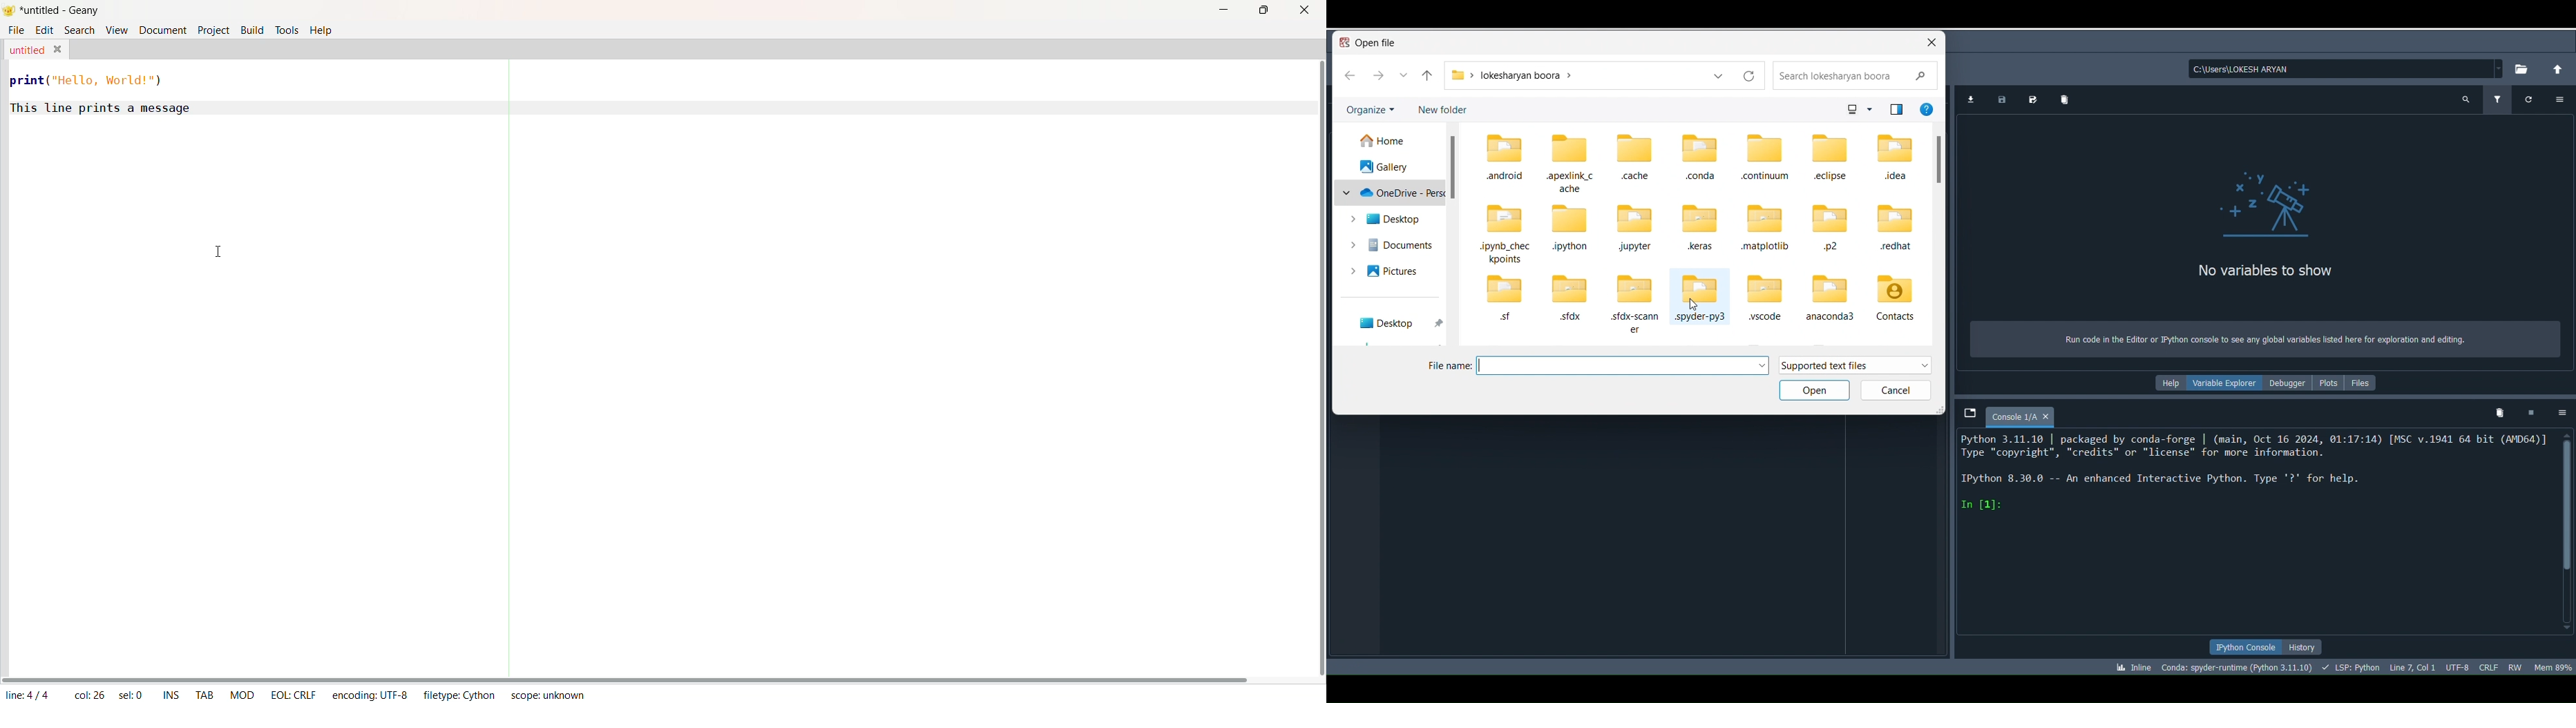 Image resolution: width=2576 pixels, height=728 pixels. What do you see at coordinates (2011, 417) in the screenshot?
I see `Console 1/A` at bounding box center [2011, 417].